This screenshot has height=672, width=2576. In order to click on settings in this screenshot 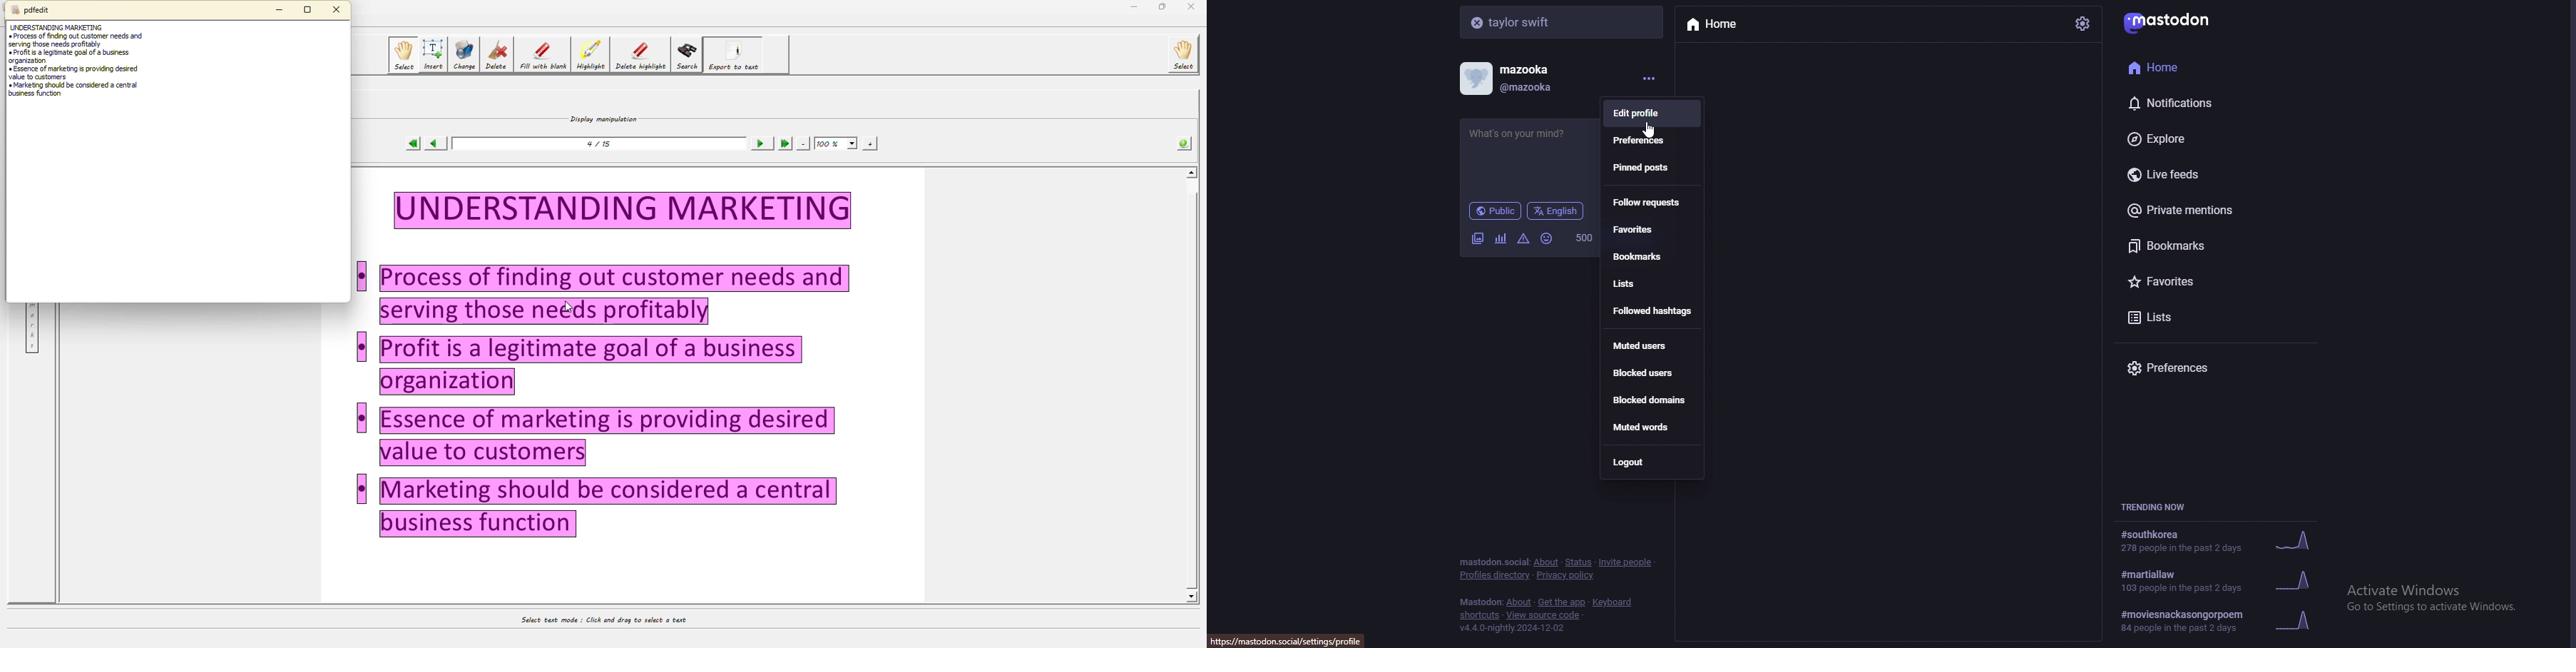, I will do `click(2082, 23)`.